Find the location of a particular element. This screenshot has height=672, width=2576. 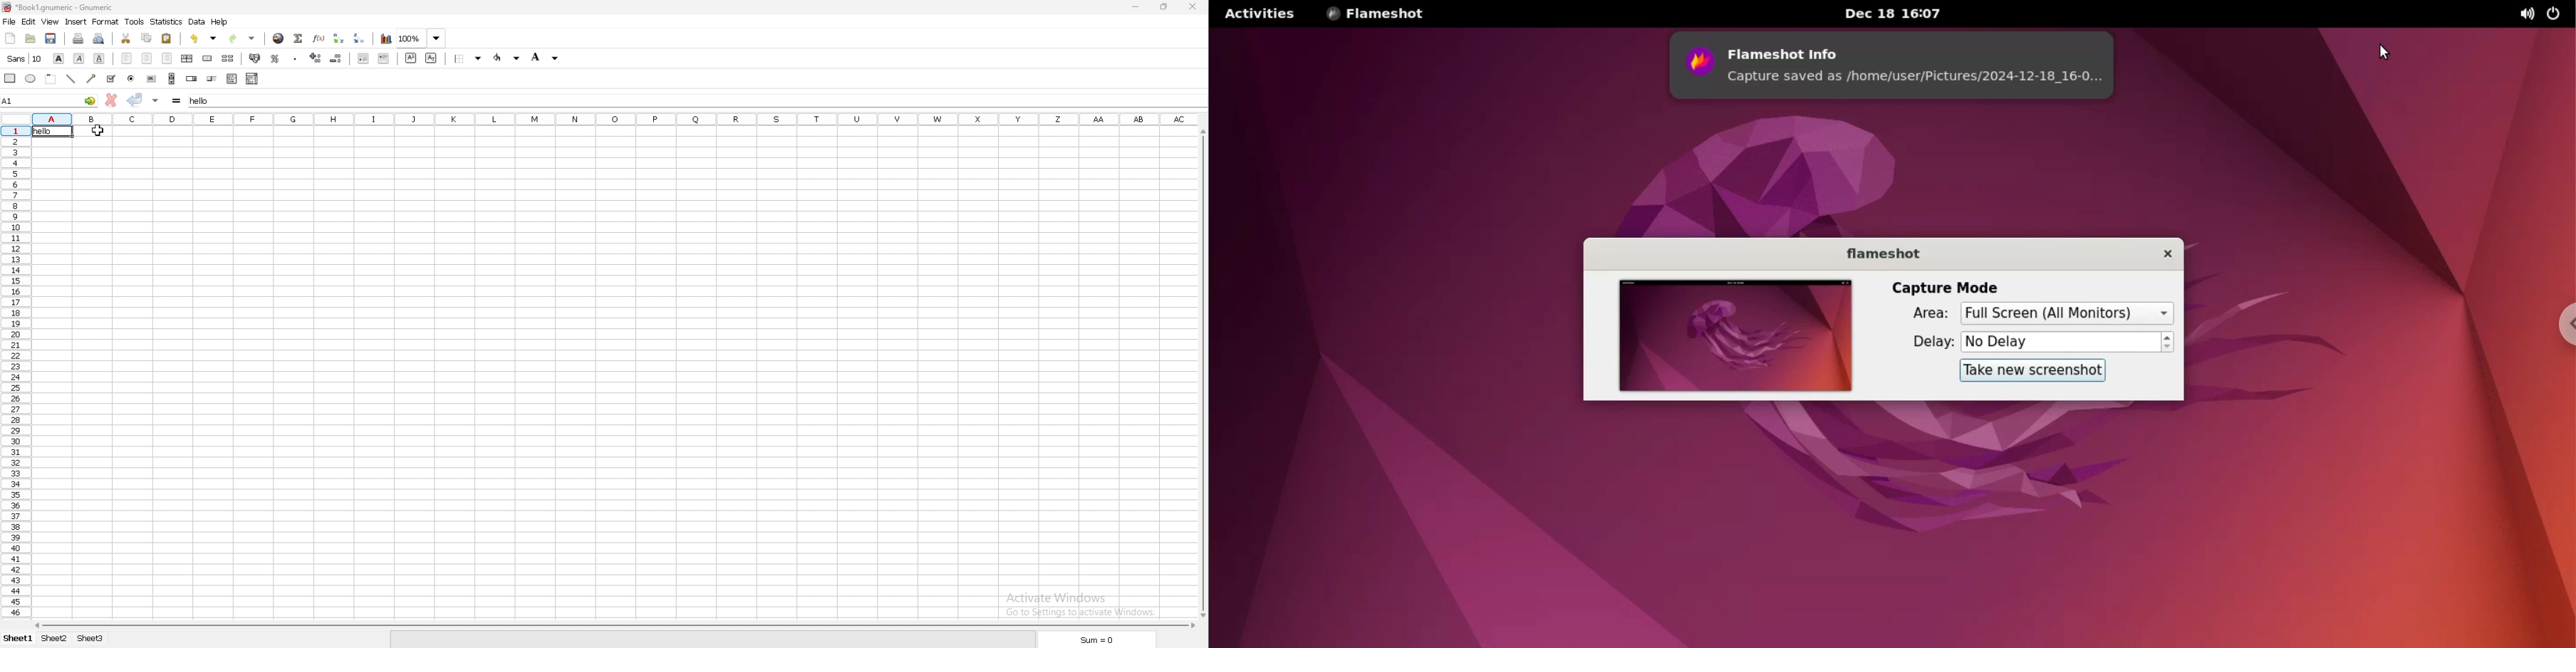

new is located at coordinates (10, 38).